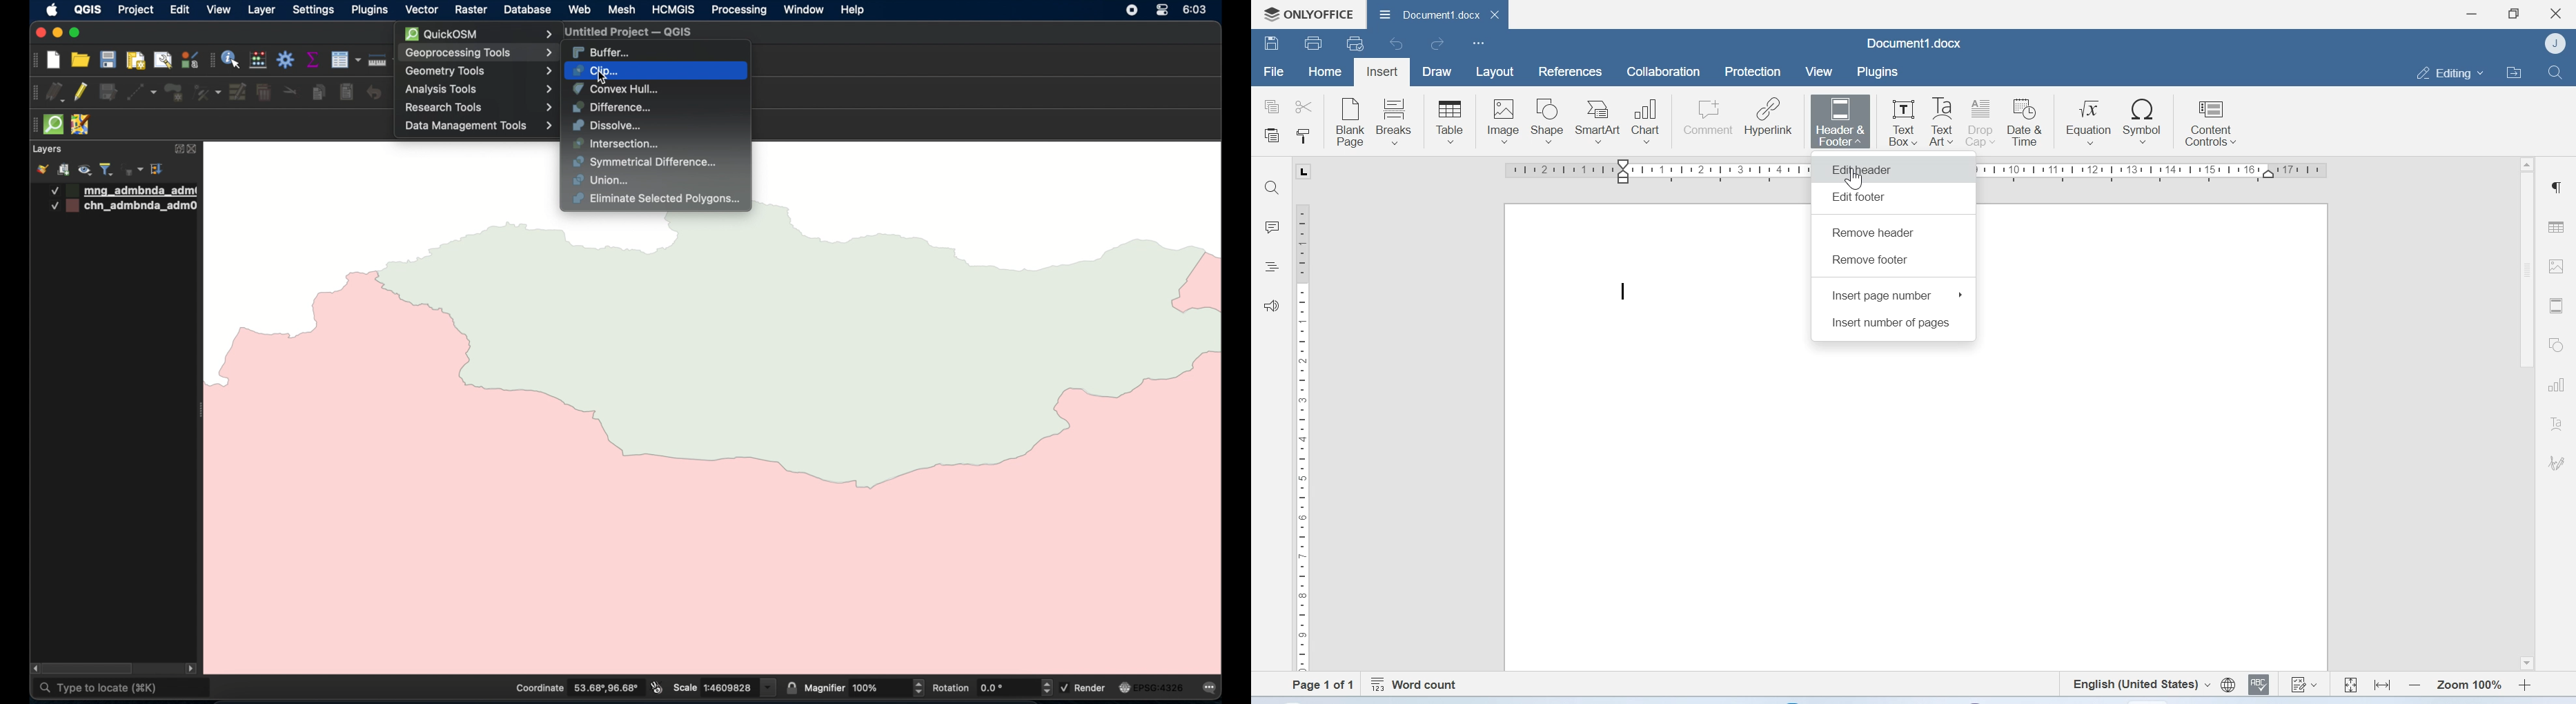 The height and width of the screenshot is (728, 2576). What do you see at coordinates (2525, 683) in the screenshot?
I see `Zoom in` at bounding box center [2525, 683].